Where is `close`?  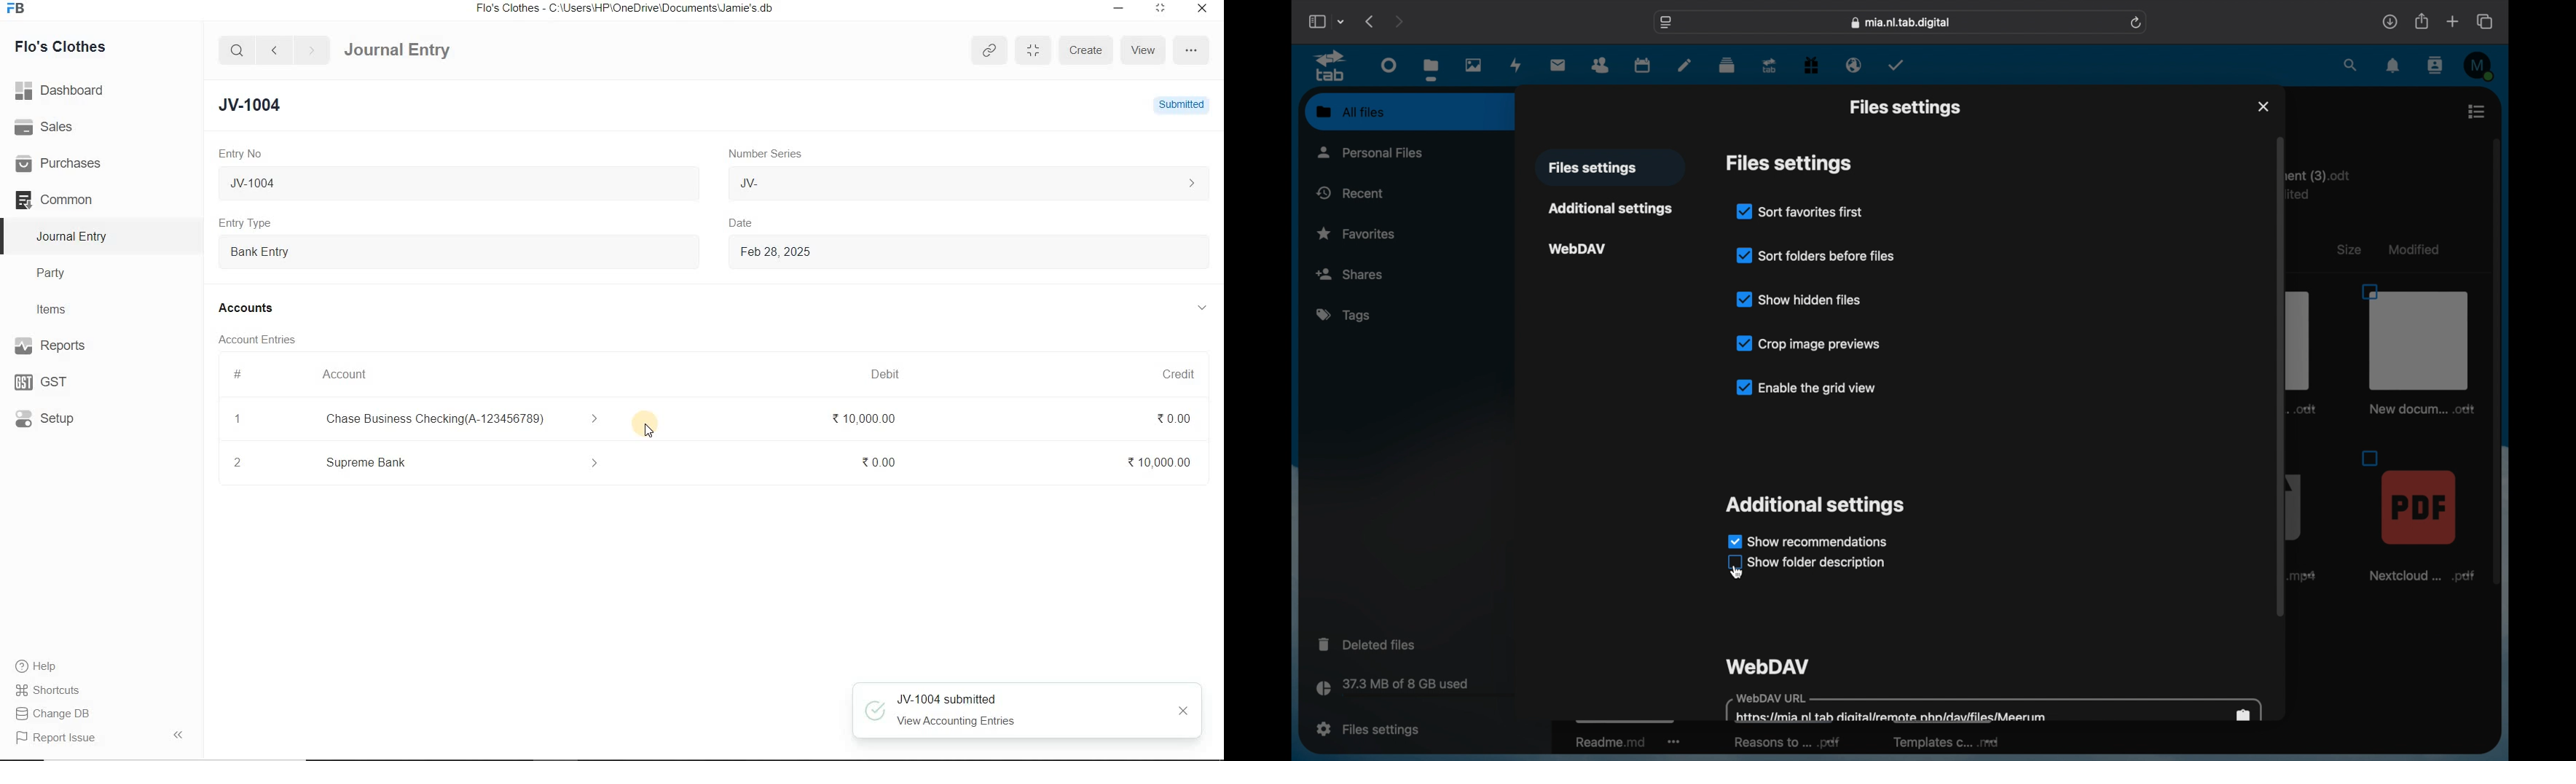 close is located at coordinates (1181, 711).